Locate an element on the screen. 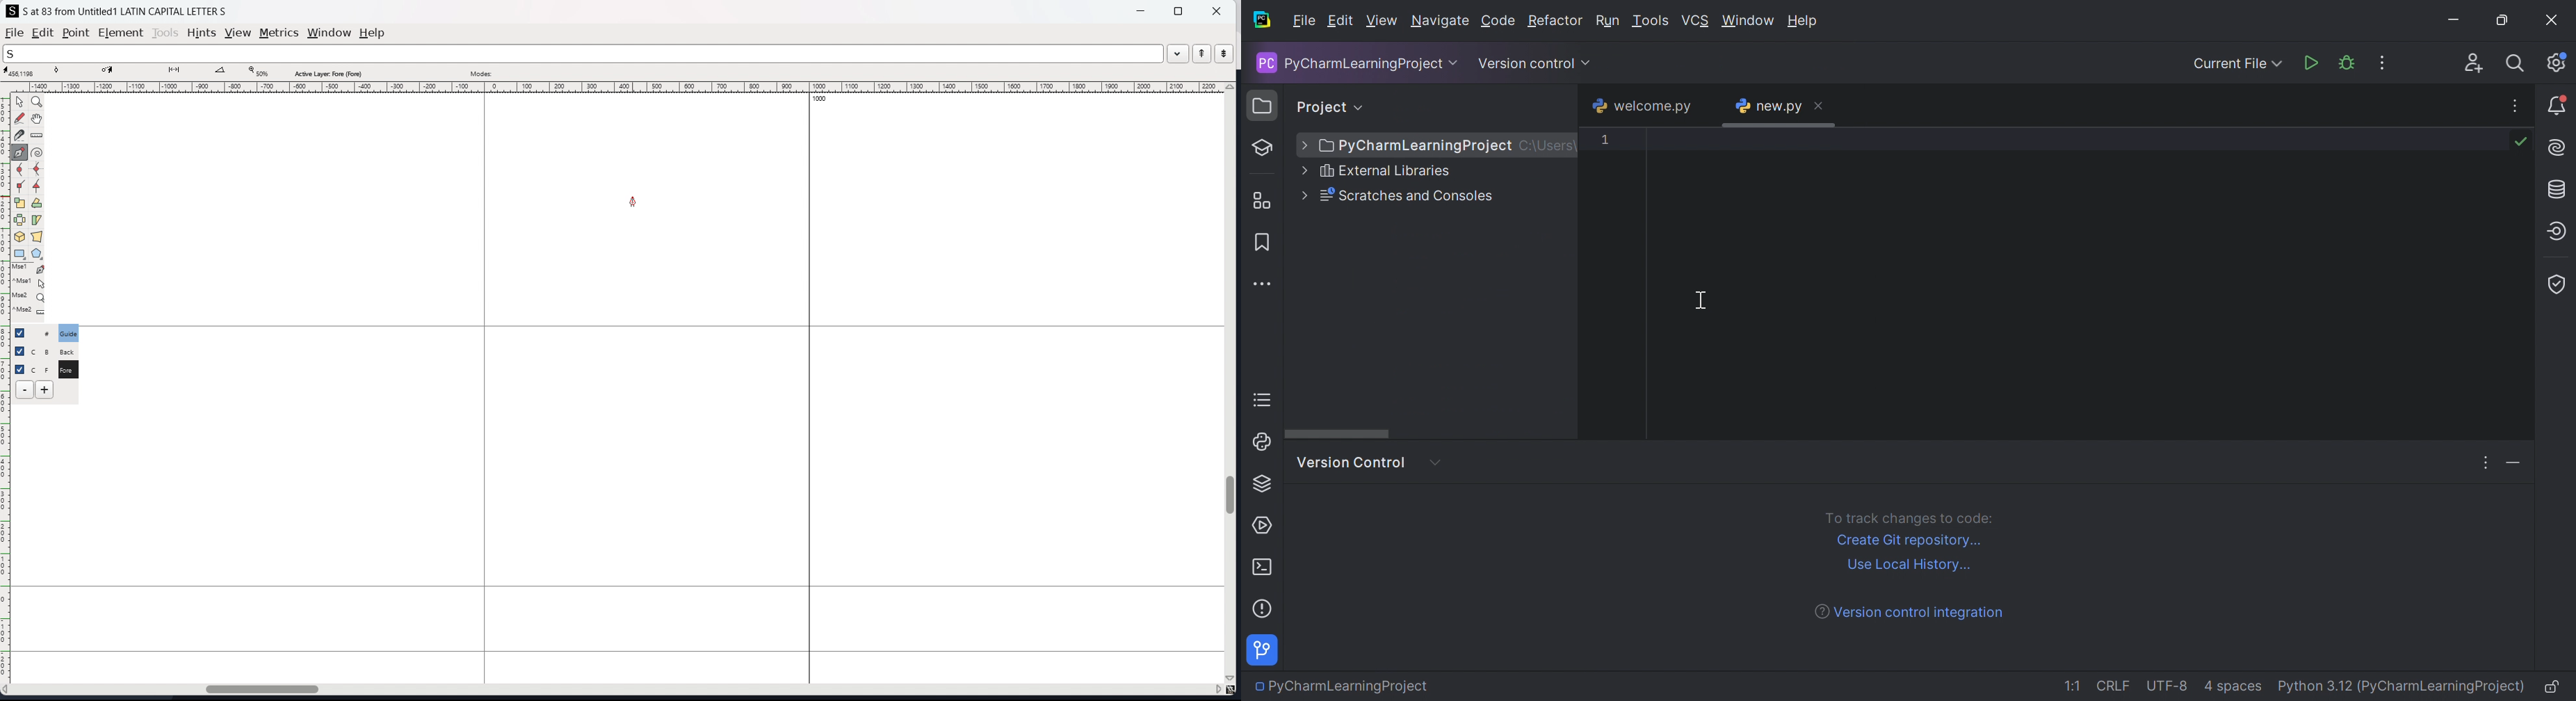 The width and height of the screenshot is (2576, 728). toggle spiro is located at coordinates (37, 152).